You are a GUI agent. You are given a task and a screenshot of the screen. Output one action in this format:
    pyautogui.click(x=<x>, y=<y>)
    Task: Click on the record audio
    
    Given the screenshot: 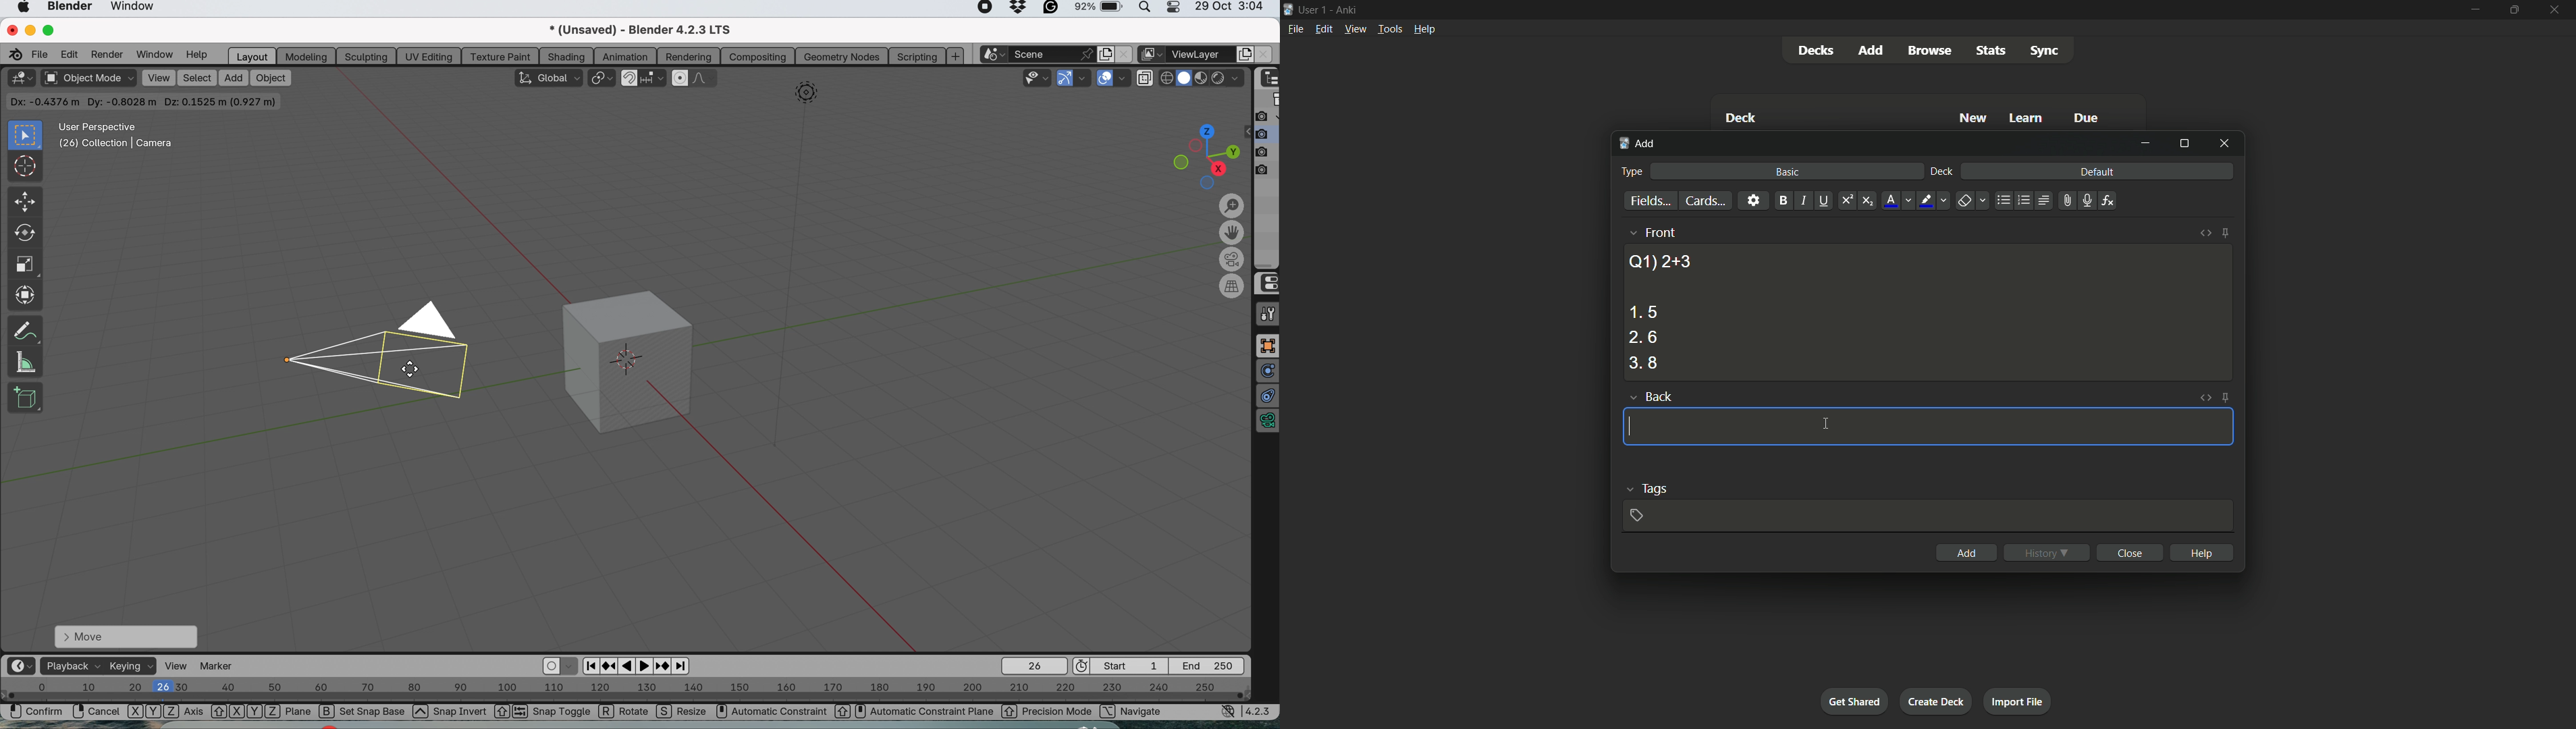 What is the action you would take?
    pyautogui.click(x=2086, y=201)
    